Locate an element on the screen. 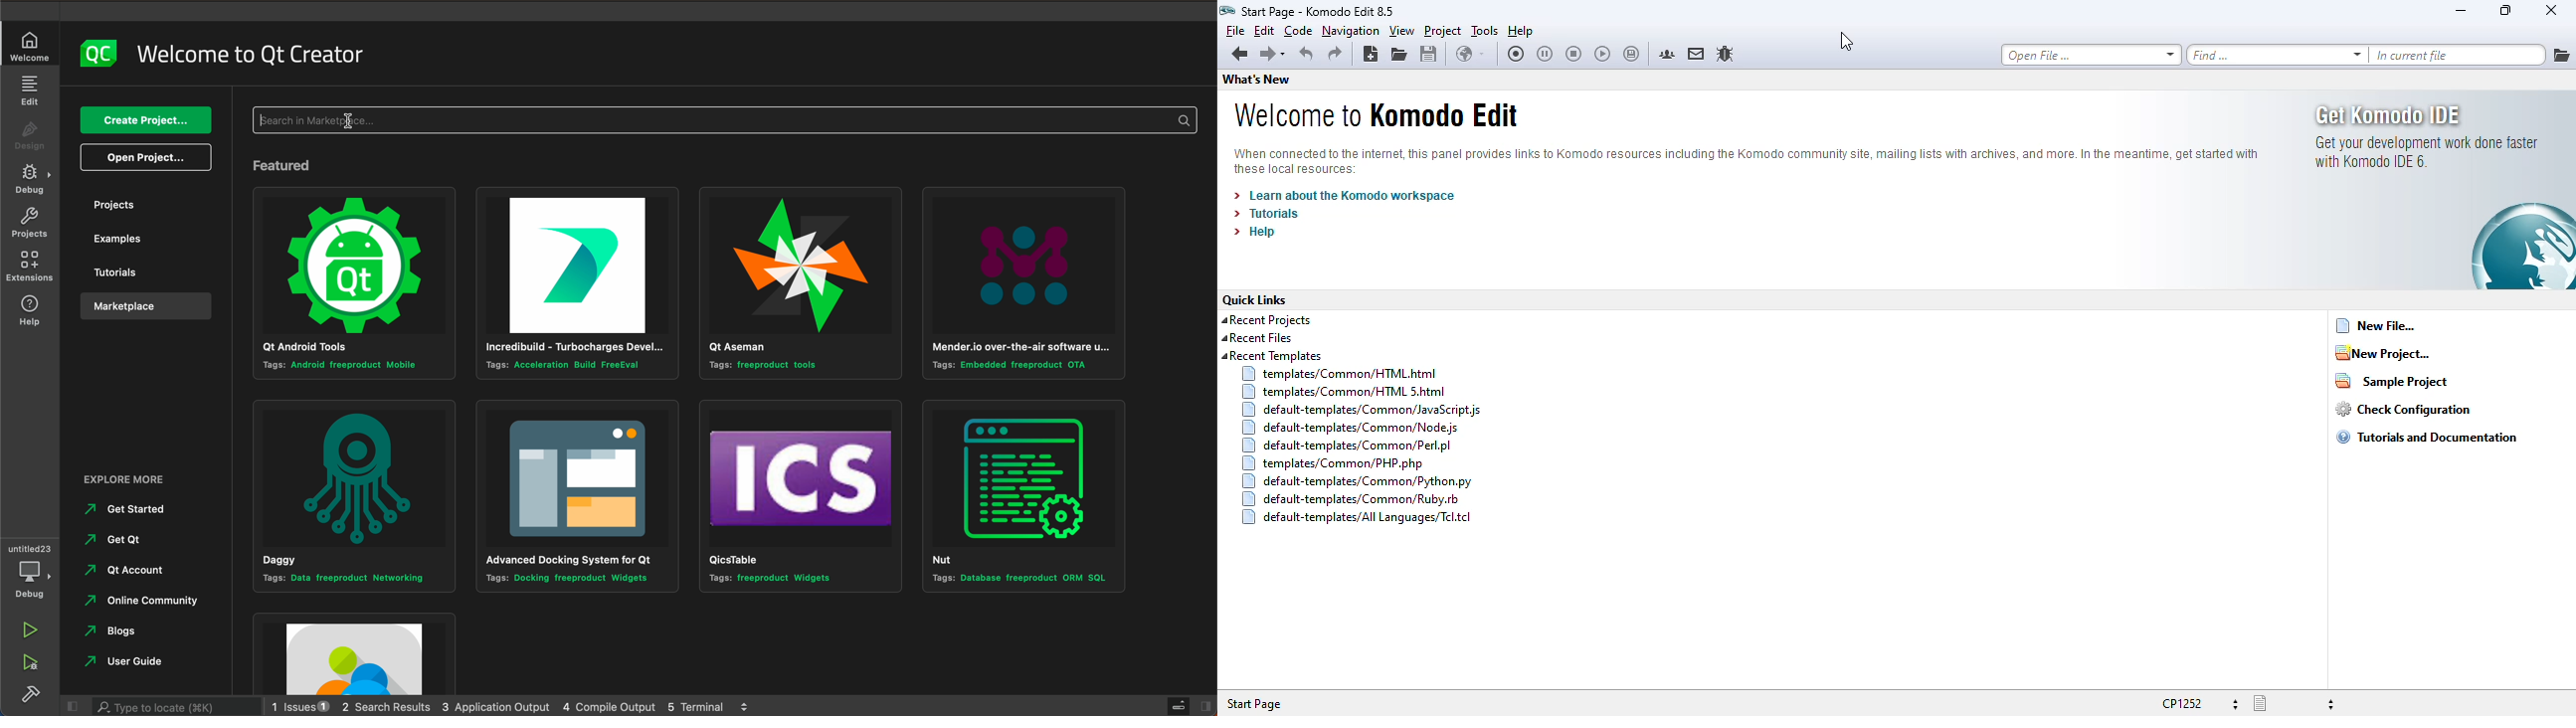 The height and width of the screenshot is (728, 2576). design is located at coordinates (33, 132).